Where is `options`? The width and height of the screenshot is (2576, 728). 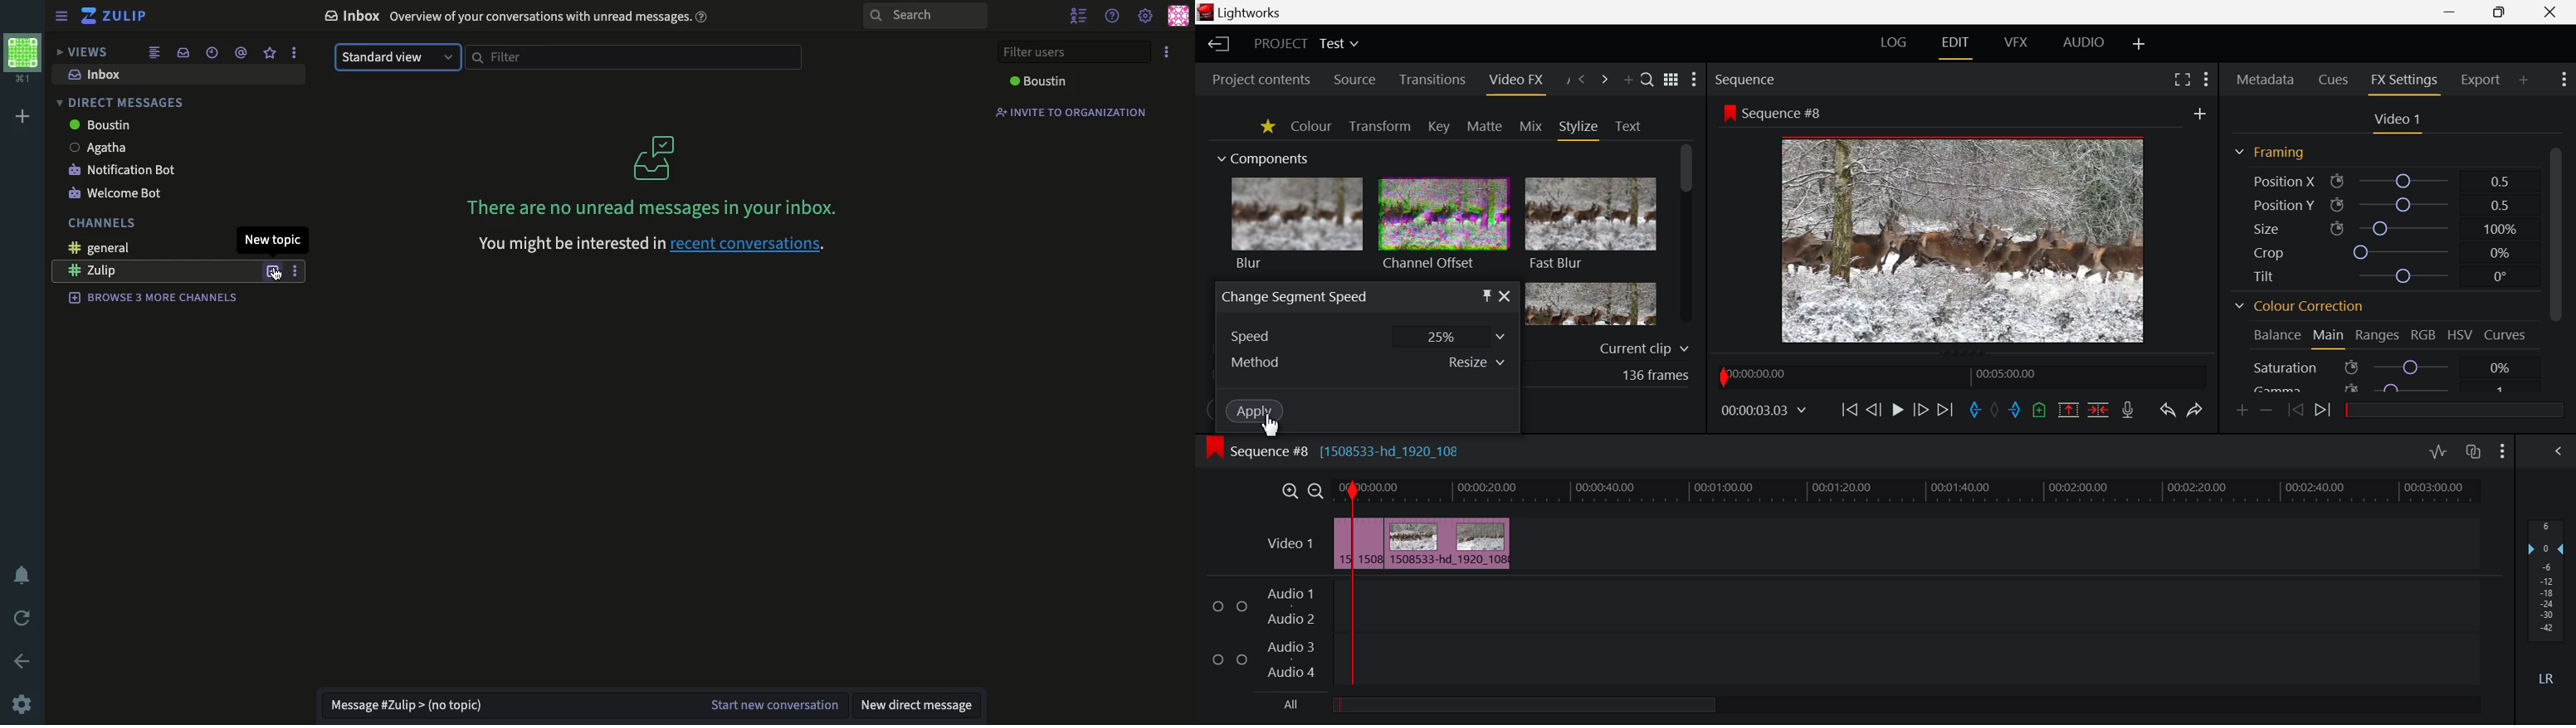
options is located at coordinates (299, 271).